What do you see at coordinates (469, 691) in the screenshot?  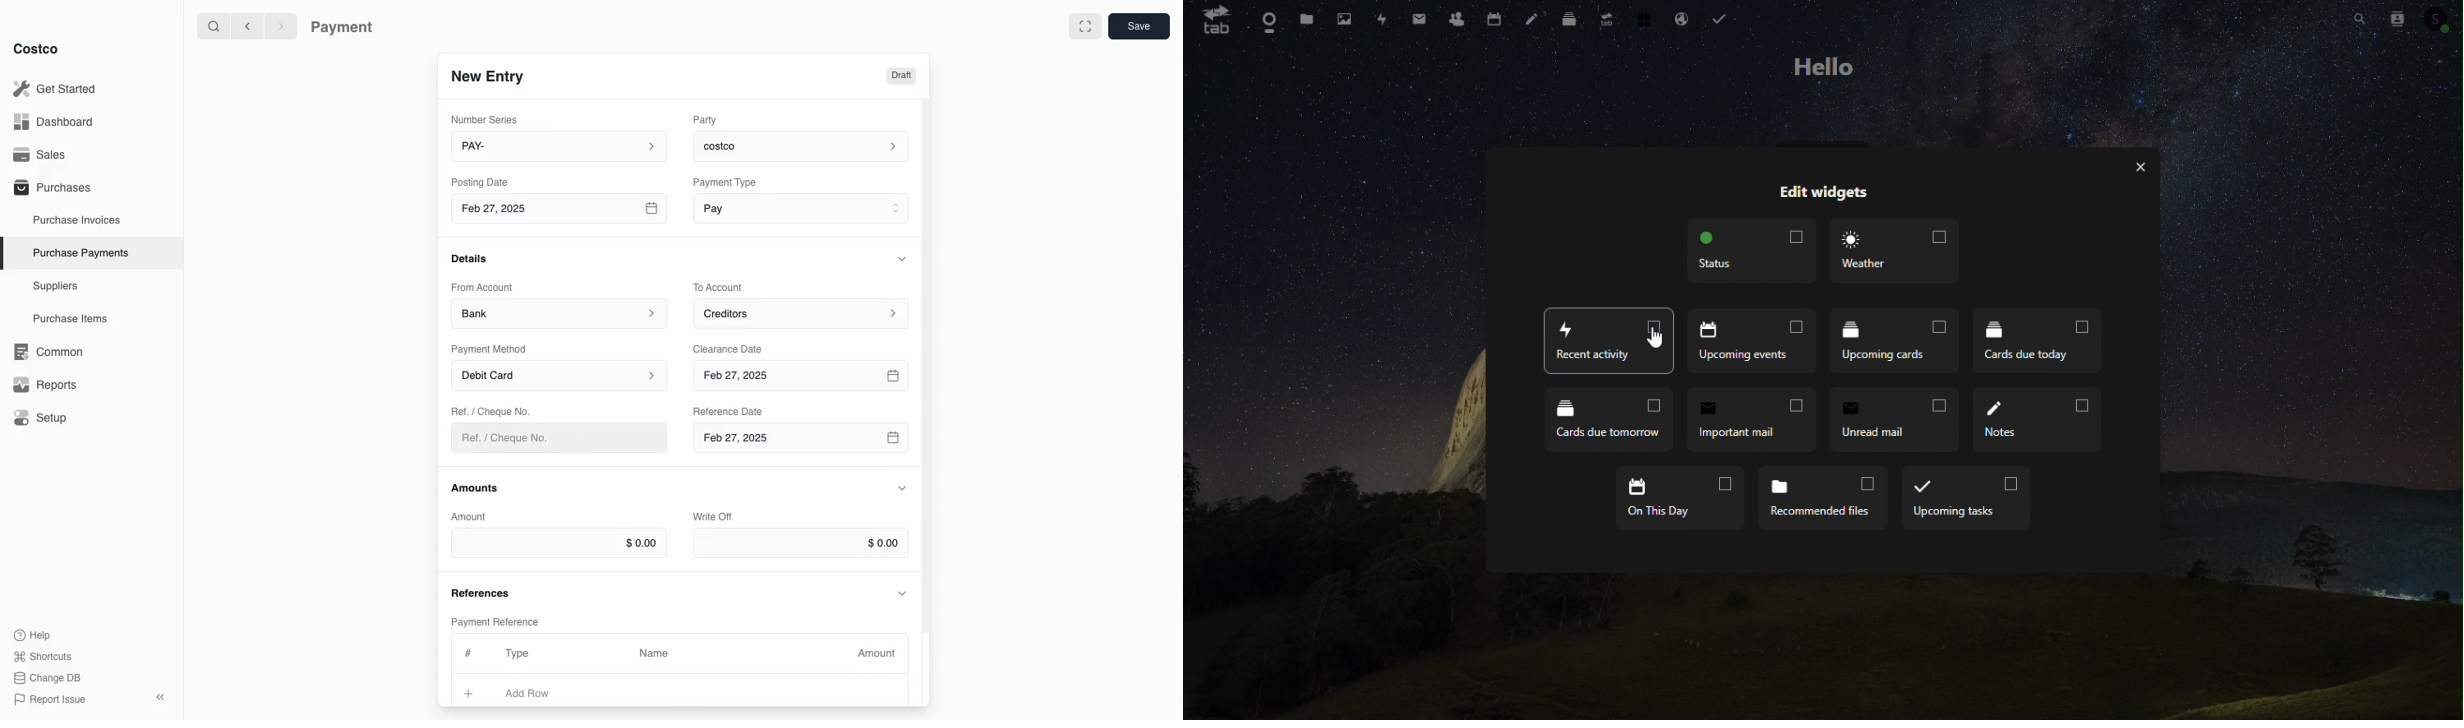 I see `Add` at bounding box center [469, 691].